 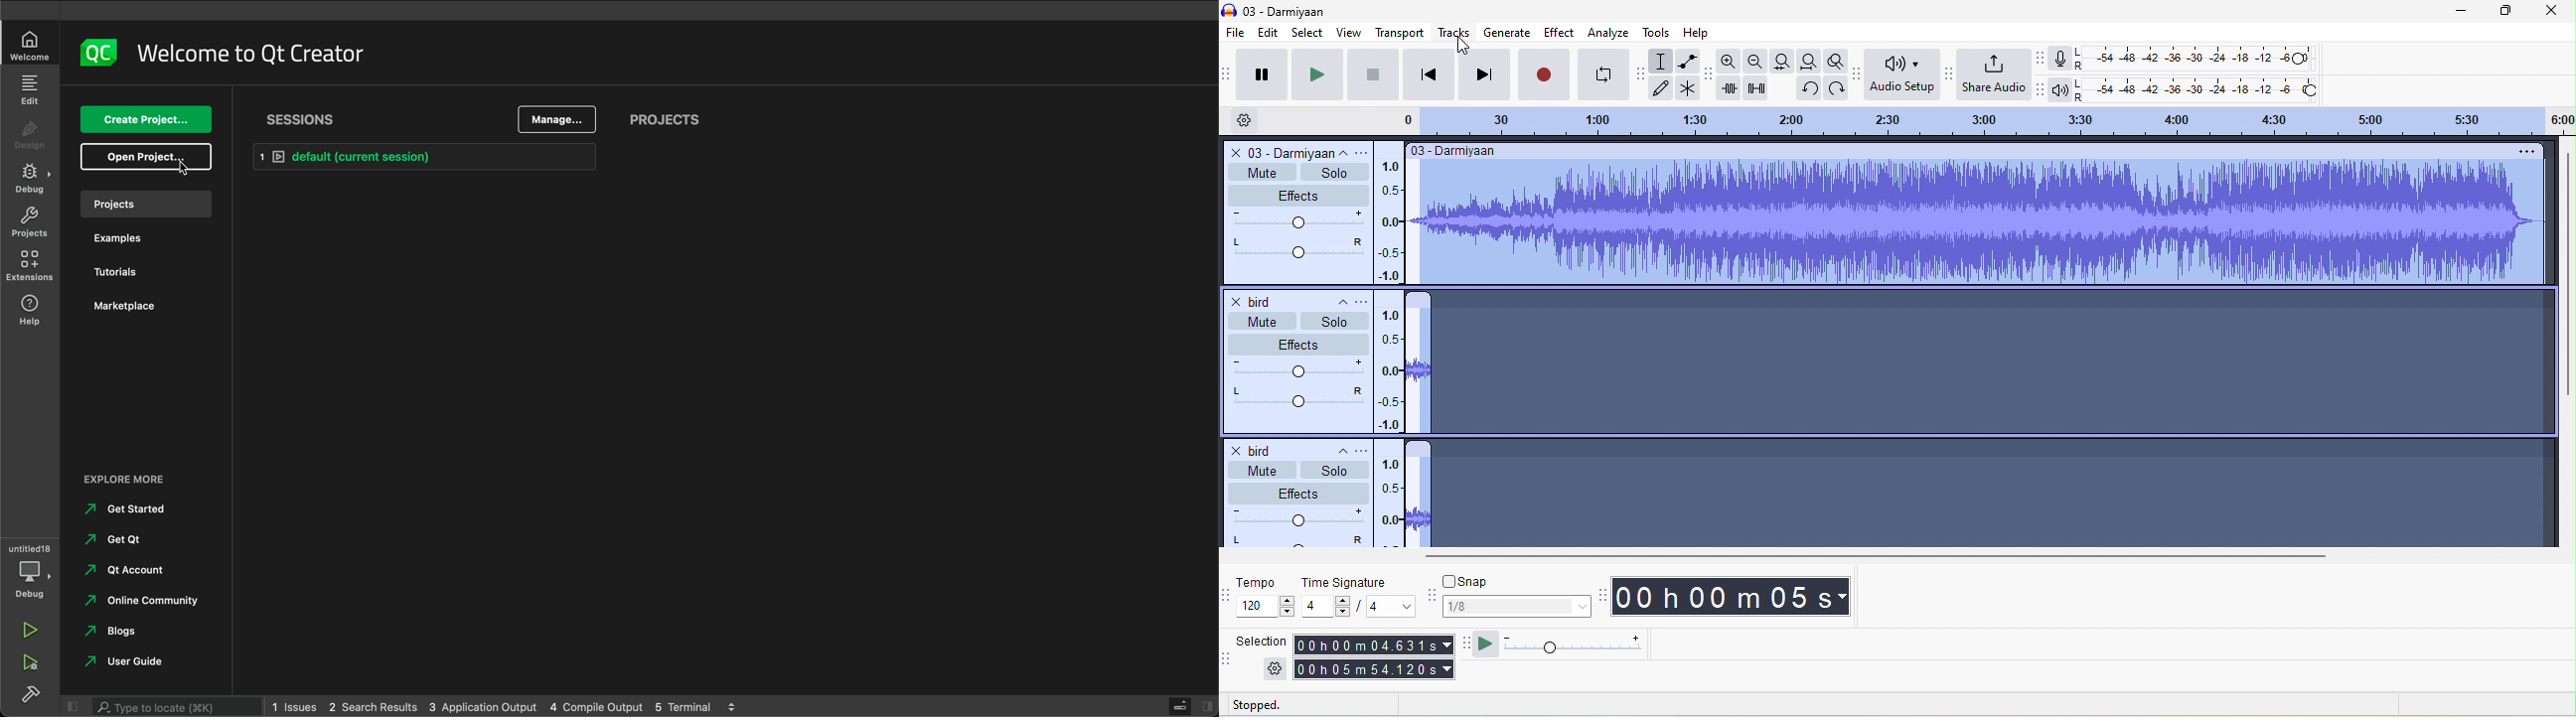 I want to click on audacity play back meter toolbar, so click(x=2046, y=89).